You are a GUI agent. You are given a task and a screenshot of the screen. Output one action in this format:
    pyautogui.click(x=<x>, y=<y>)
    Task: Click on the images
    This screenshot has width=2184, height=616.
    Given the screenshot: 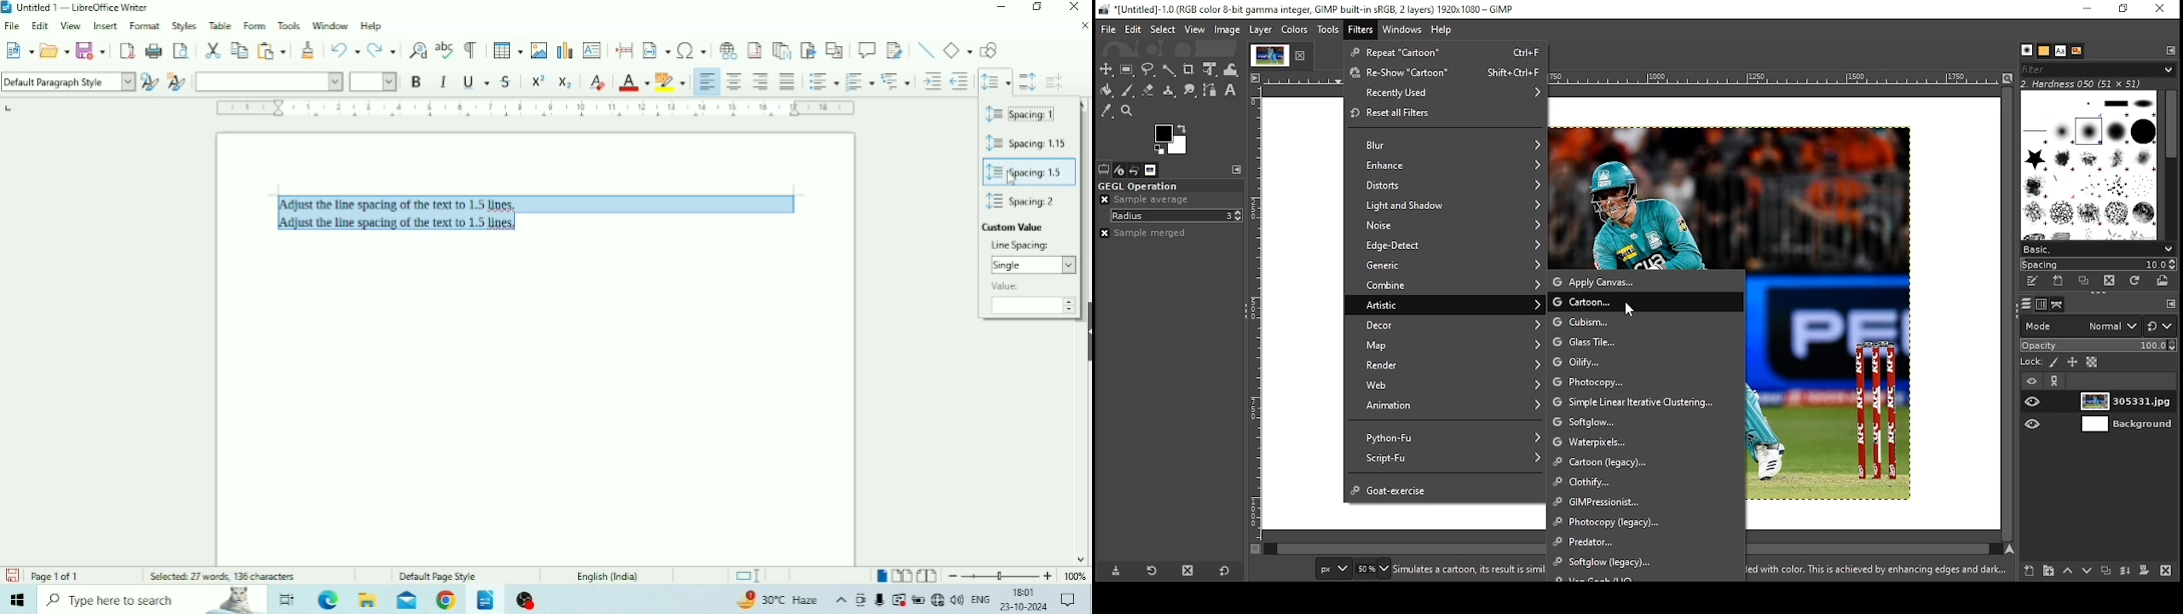 What is the action you would take?
    pyautogui.click(x=1151, y=171)
    